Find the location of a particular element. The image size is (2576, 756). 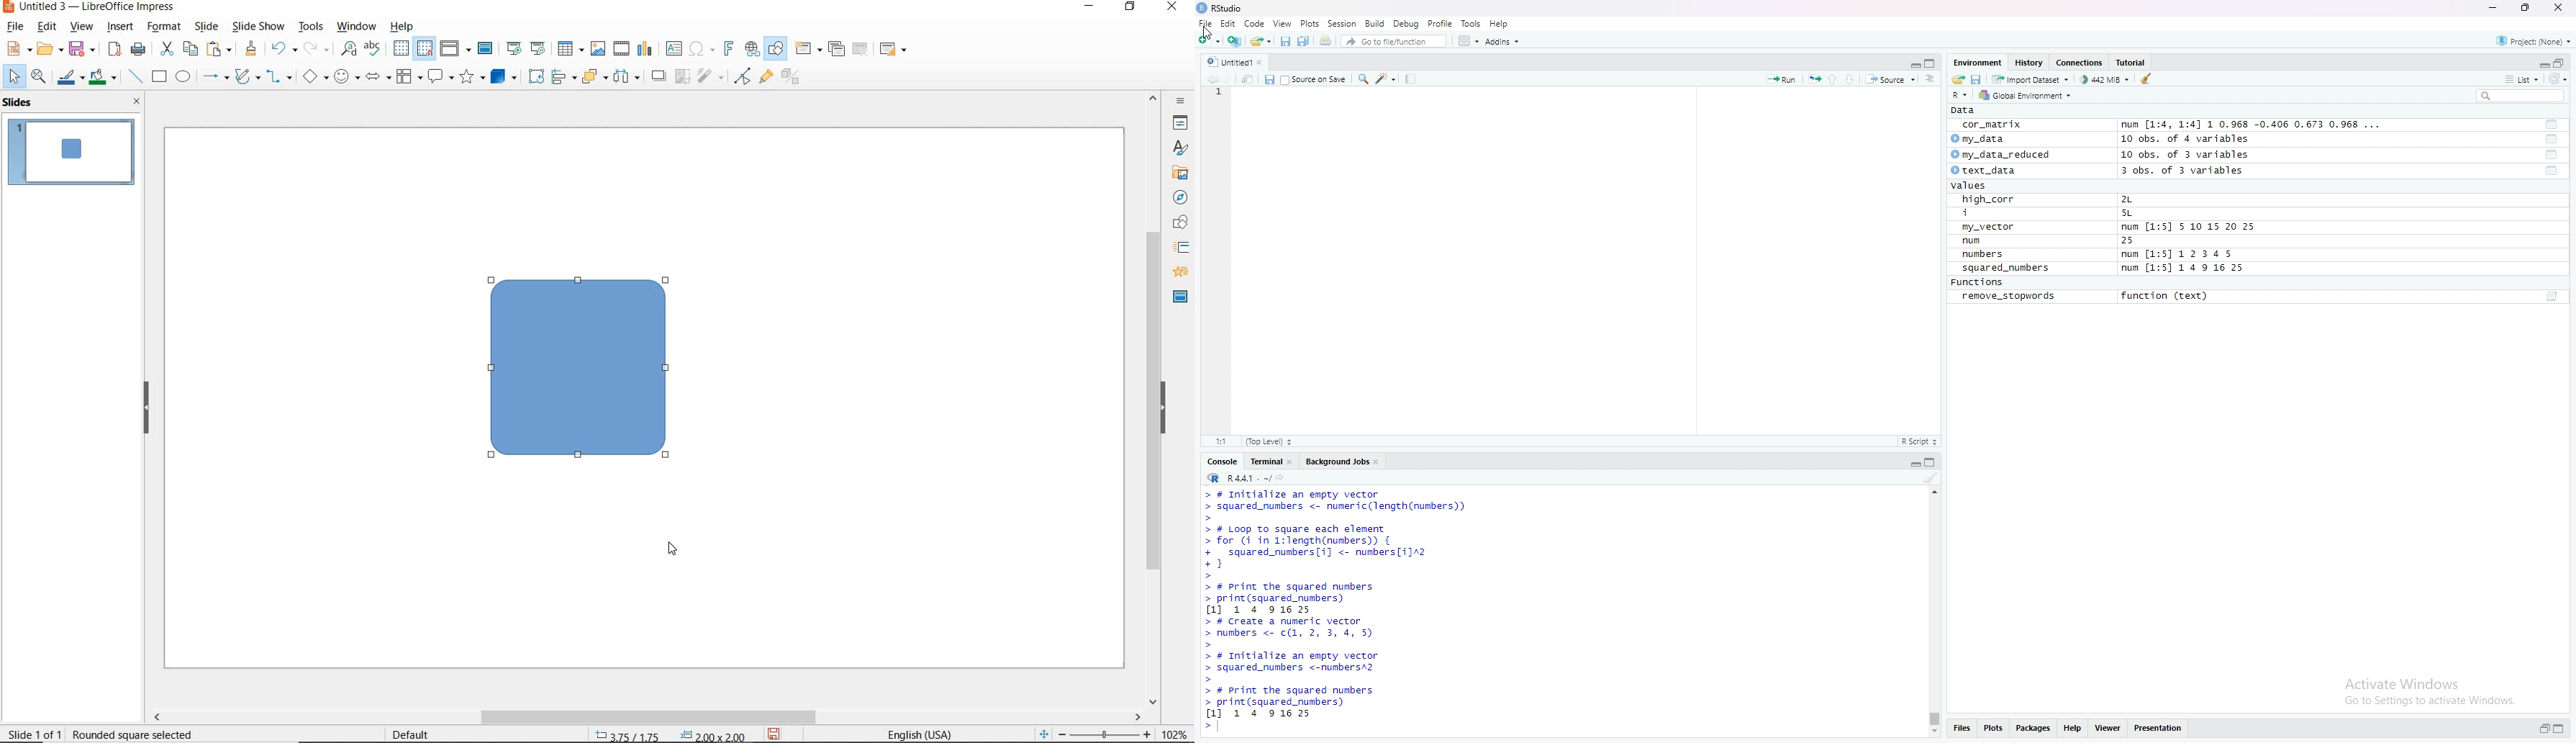

show draw functions is located at coordinates (777, 49).